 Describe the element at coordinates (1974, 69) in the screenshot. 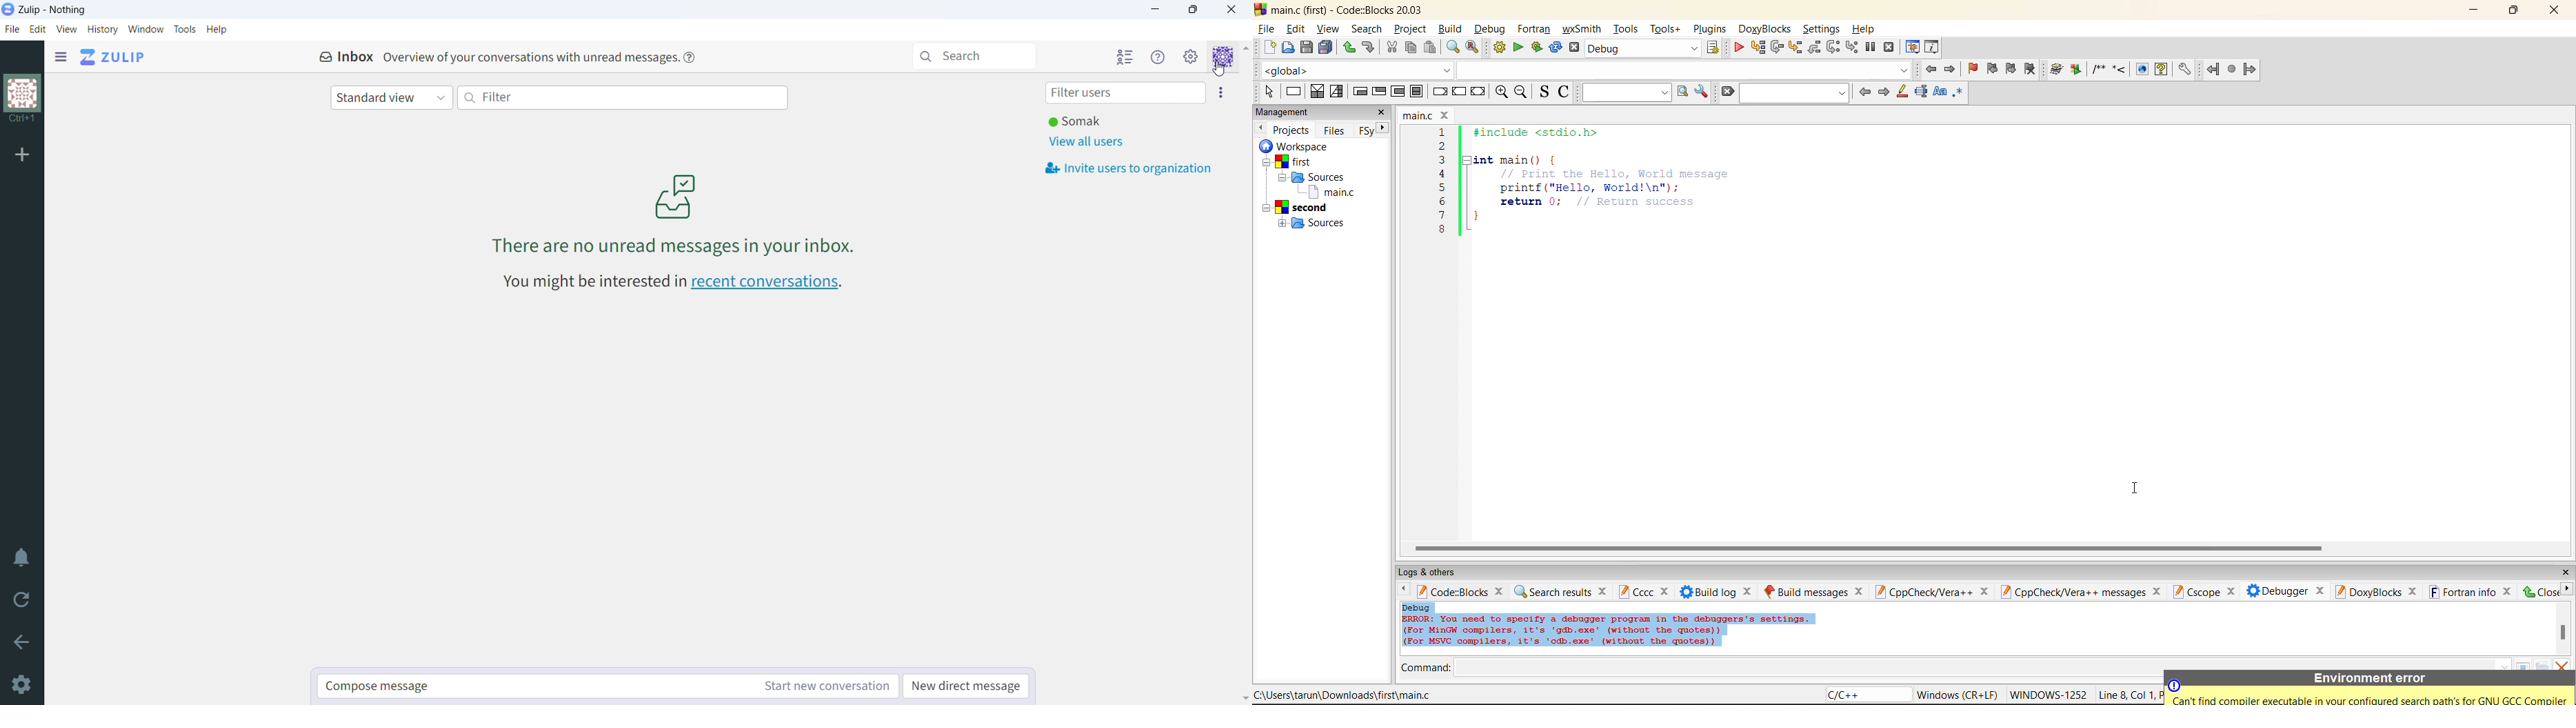

I see `toggle bookmark` at that location.